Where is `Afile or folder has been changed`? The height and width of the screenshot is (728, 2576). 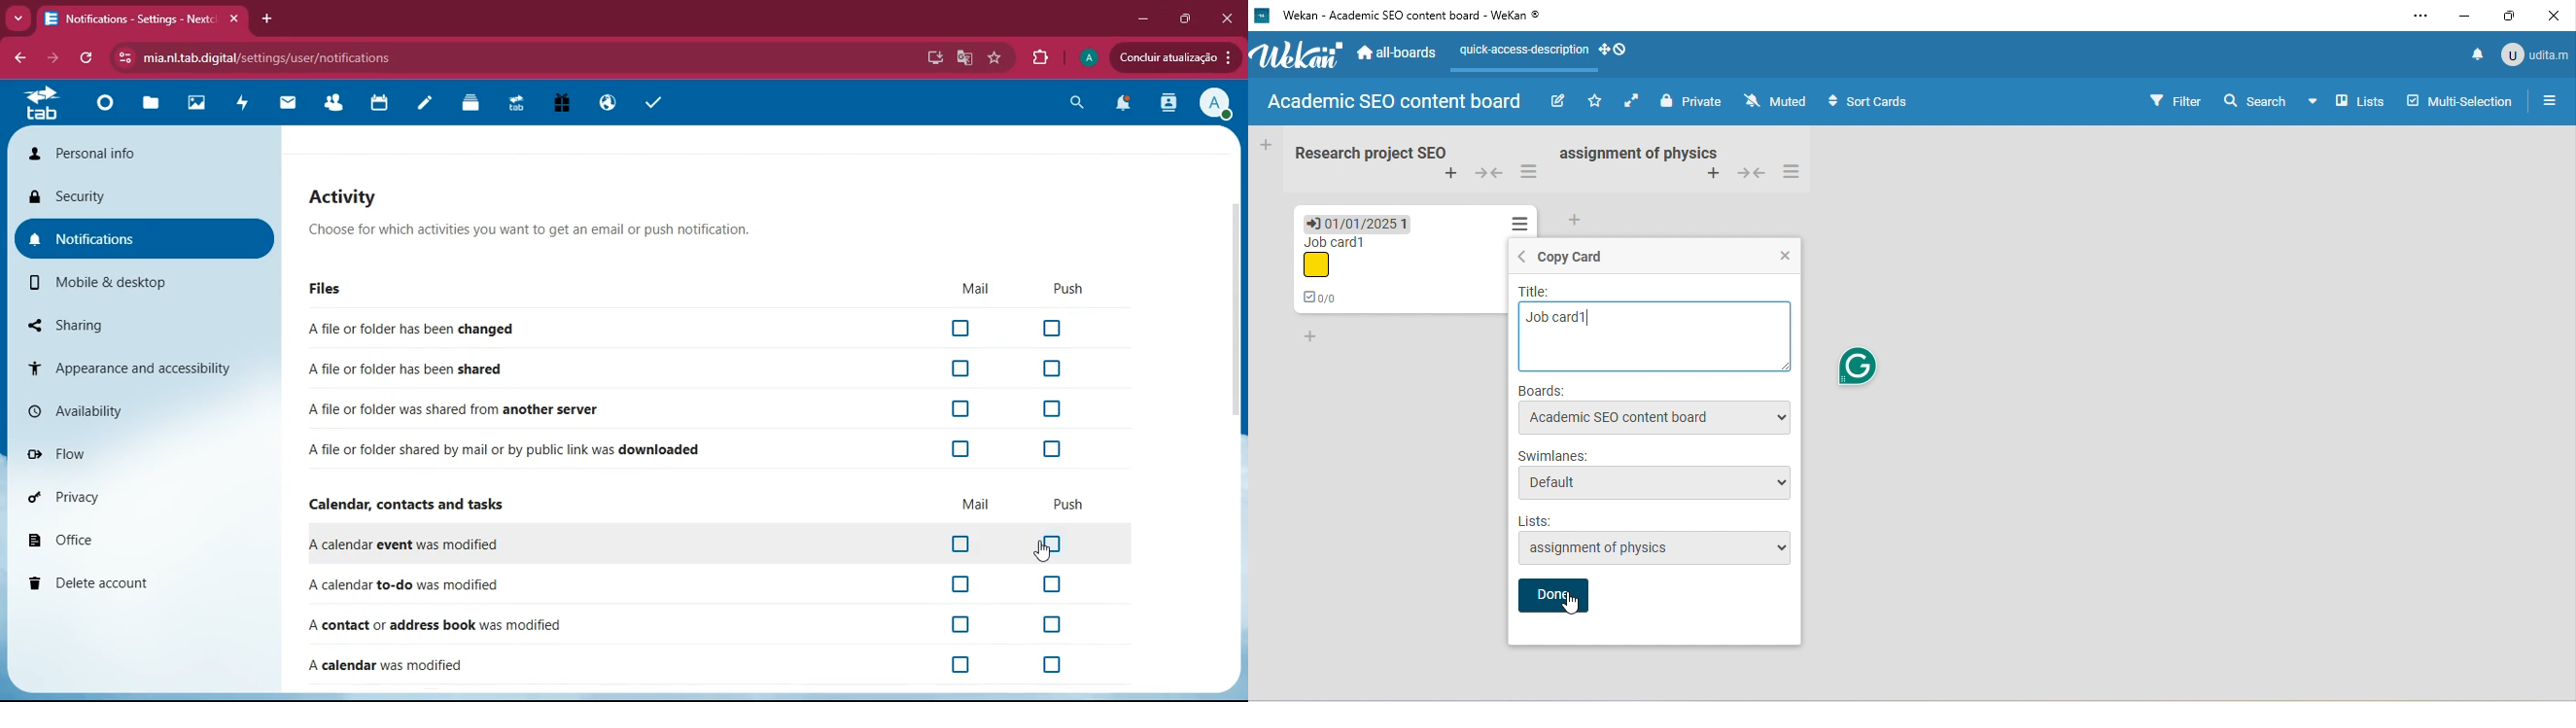 Afile or folder has been changed is located at coordinates (408, 330).